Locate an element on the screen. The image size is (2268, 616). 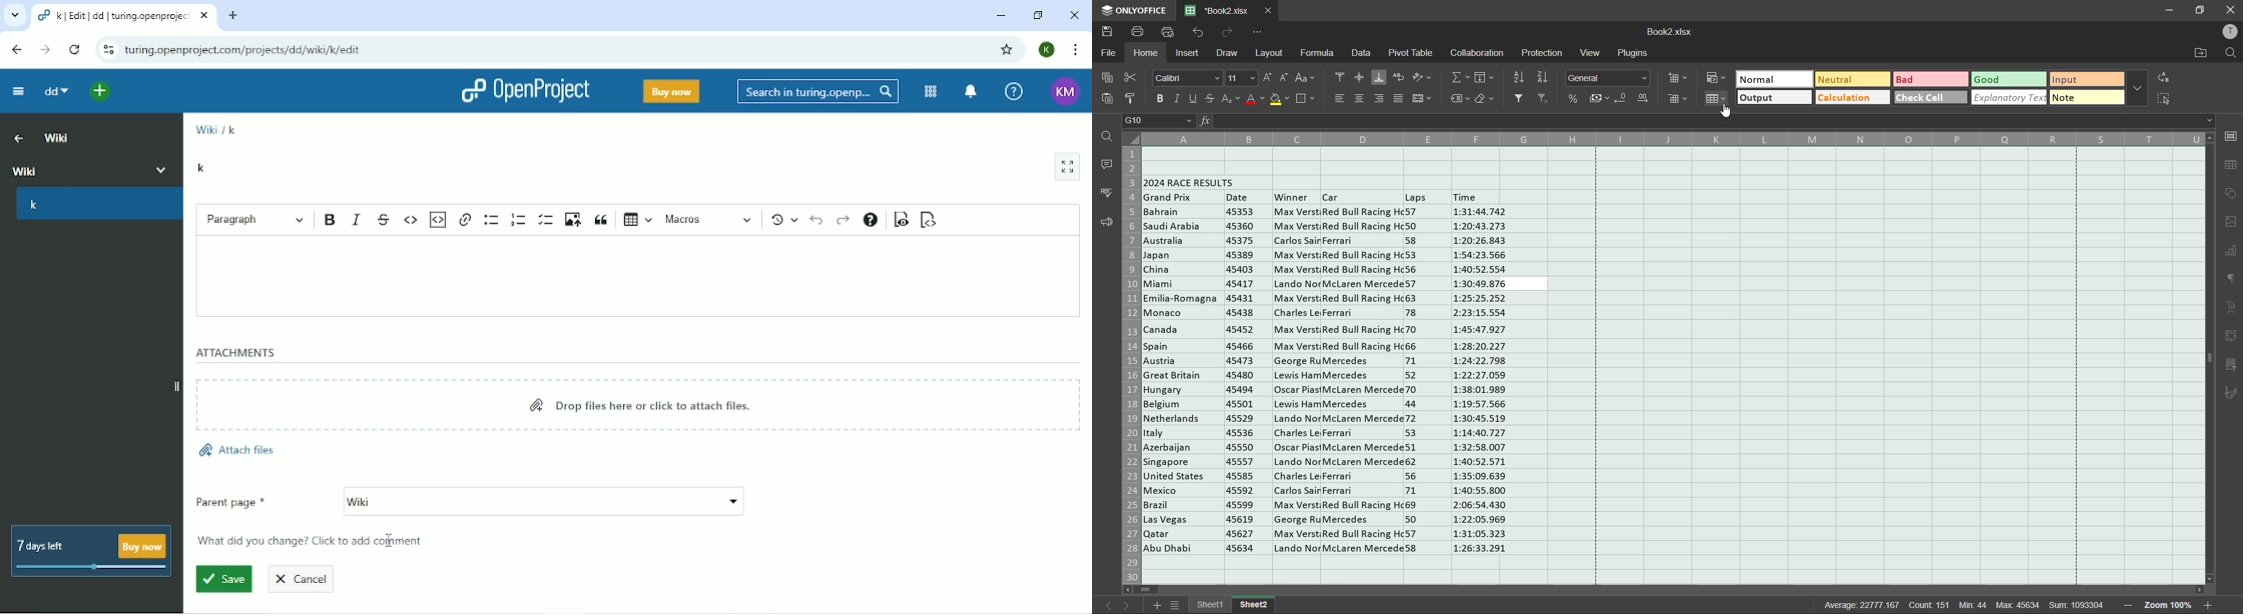
increase decimal is located at coordinates (1644, 100).